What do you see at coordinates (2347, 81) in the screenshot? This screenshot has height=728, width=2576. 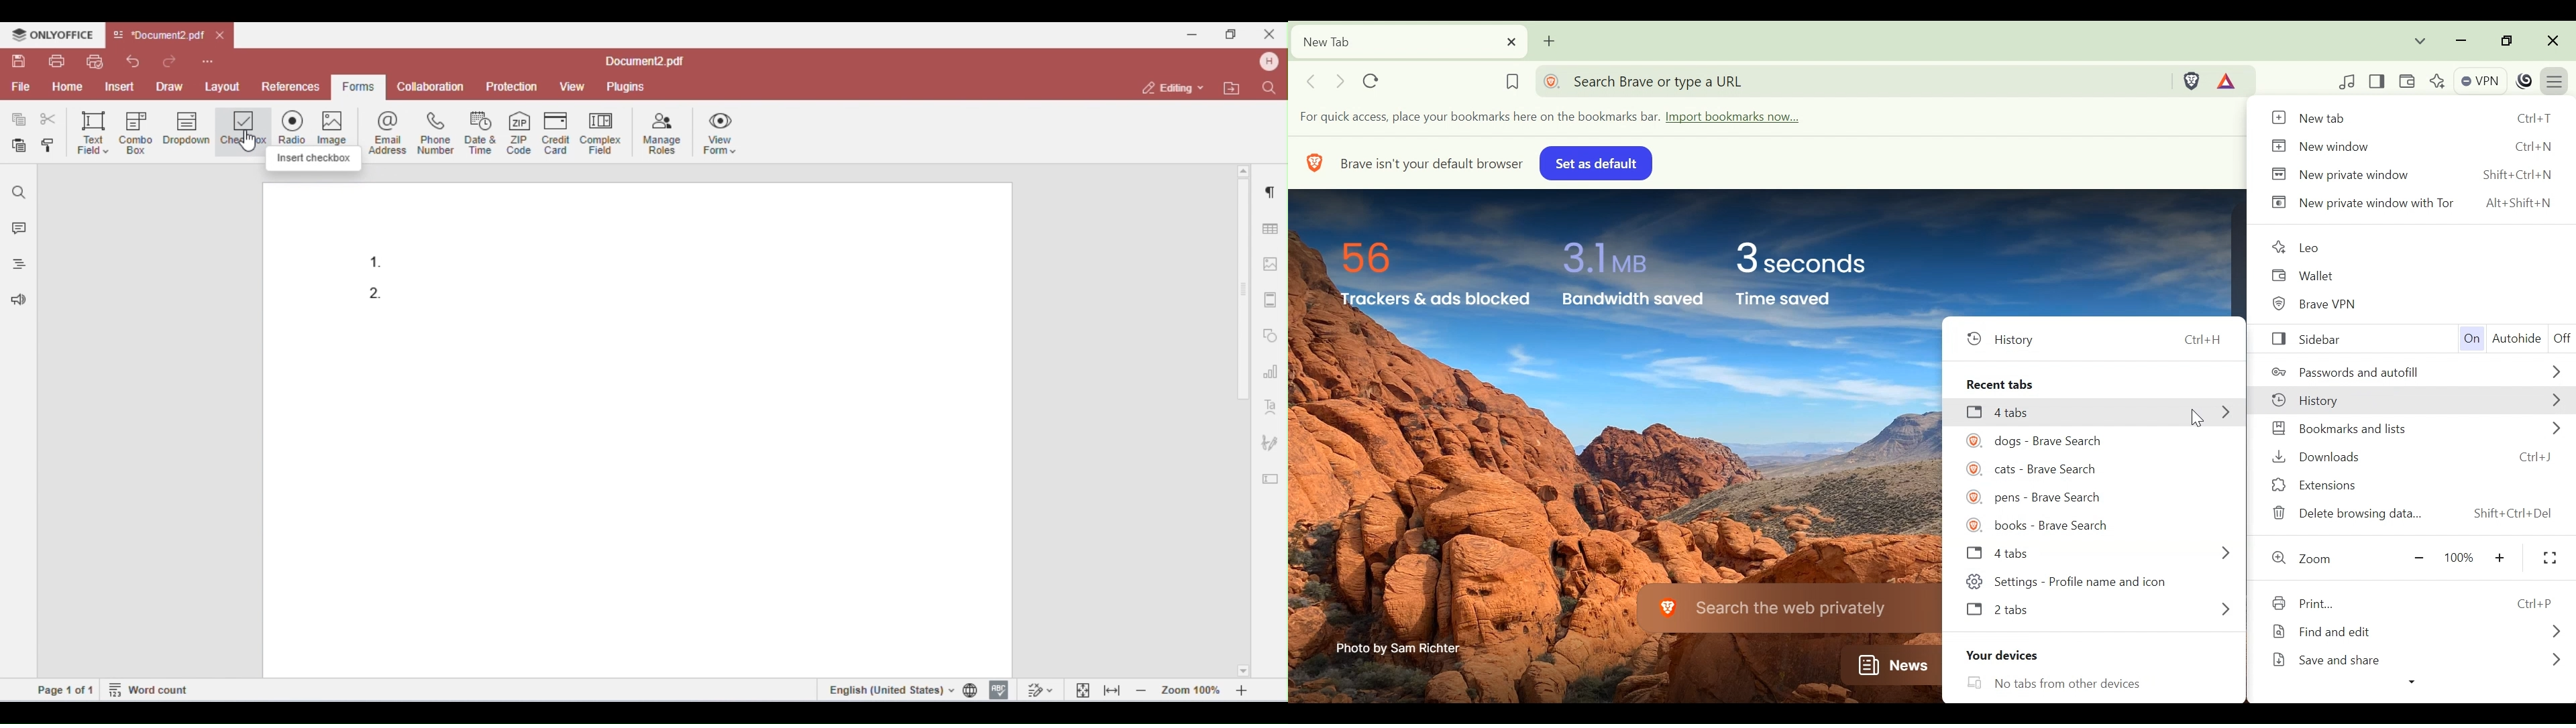 I see `Control your videos, music and more` at bounding box center [2347, 81].